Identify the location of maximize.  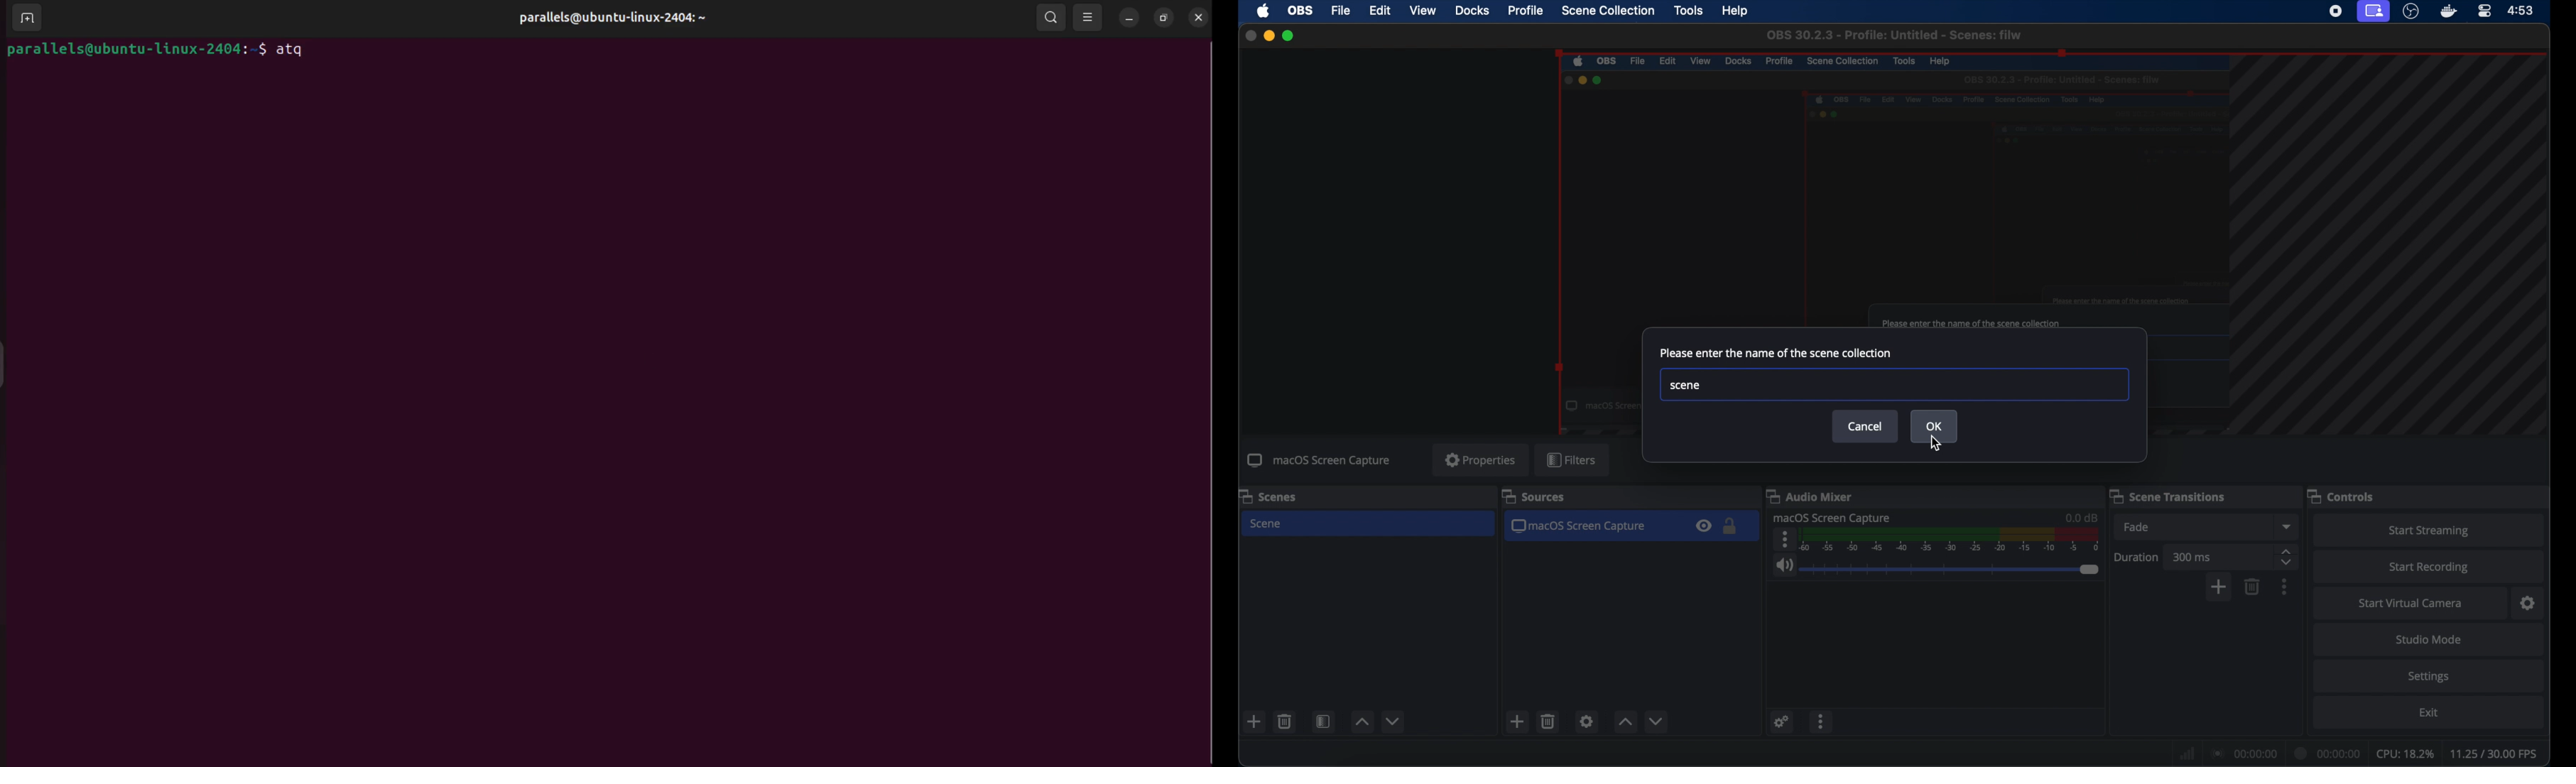
(1293, 37).